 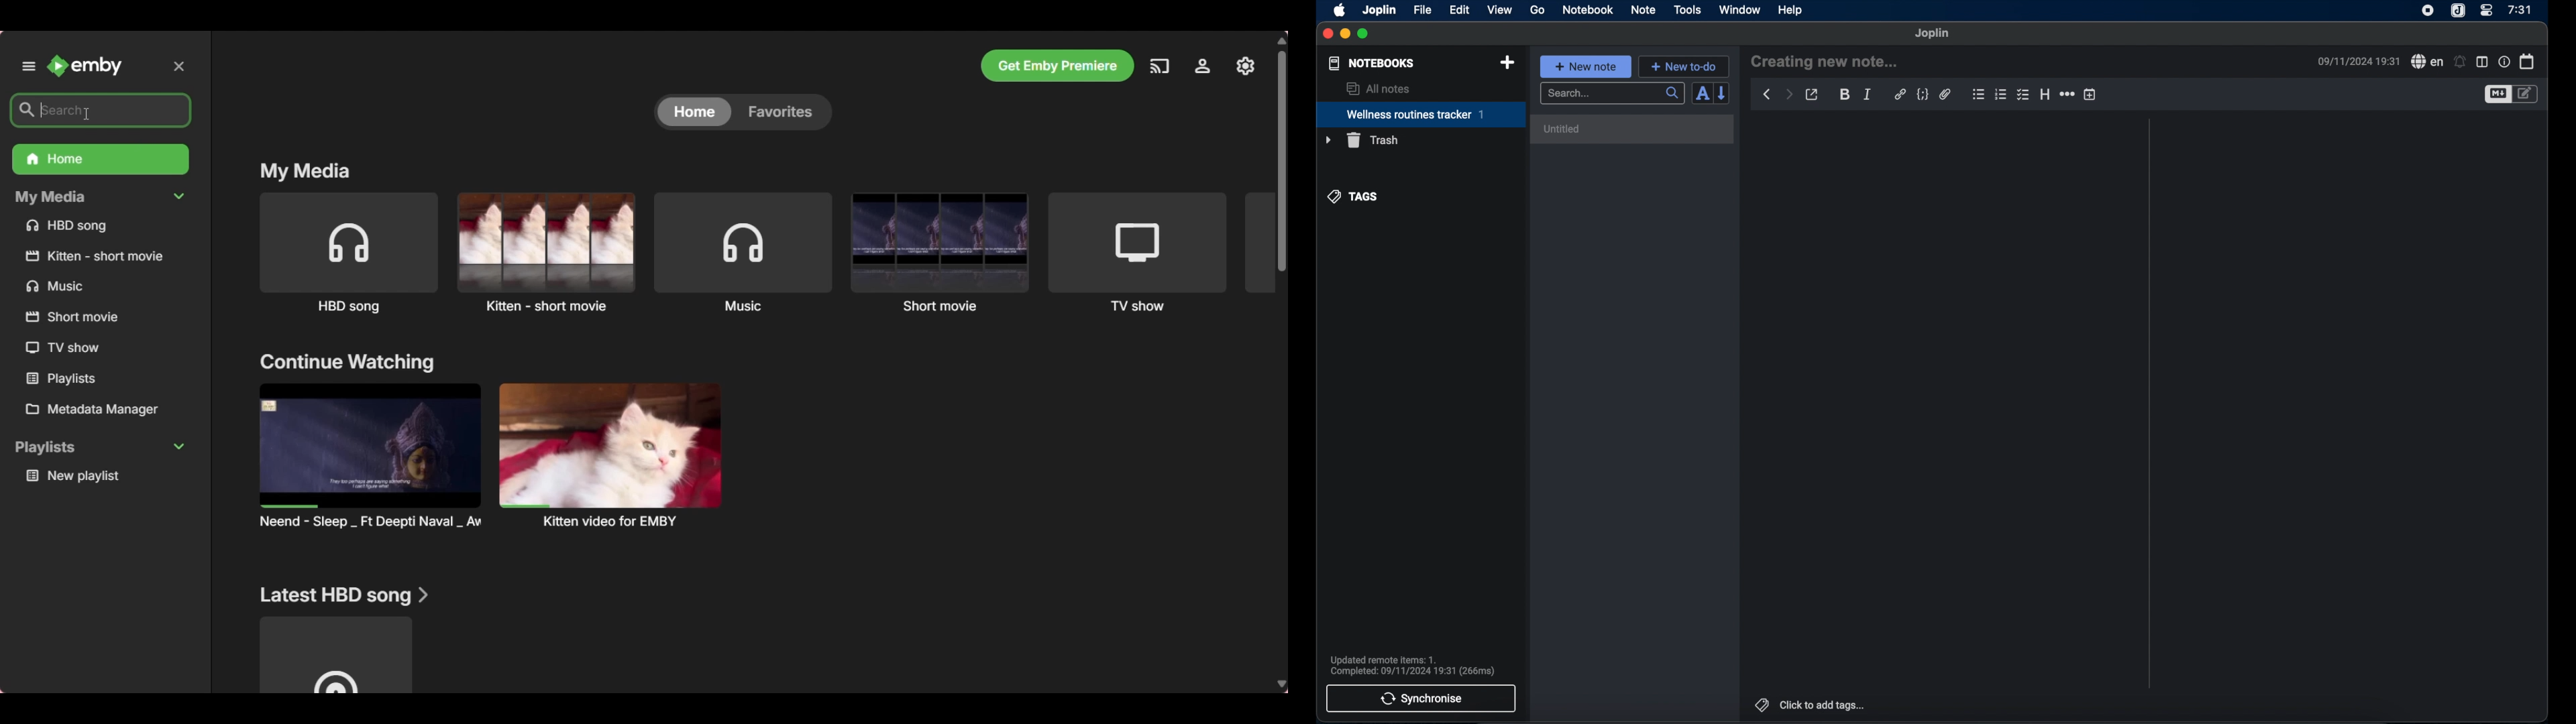 What do you see at coordinates (1632, 129) in the screenshot?
I see `untitled ` at bounding box center [1632, 129].